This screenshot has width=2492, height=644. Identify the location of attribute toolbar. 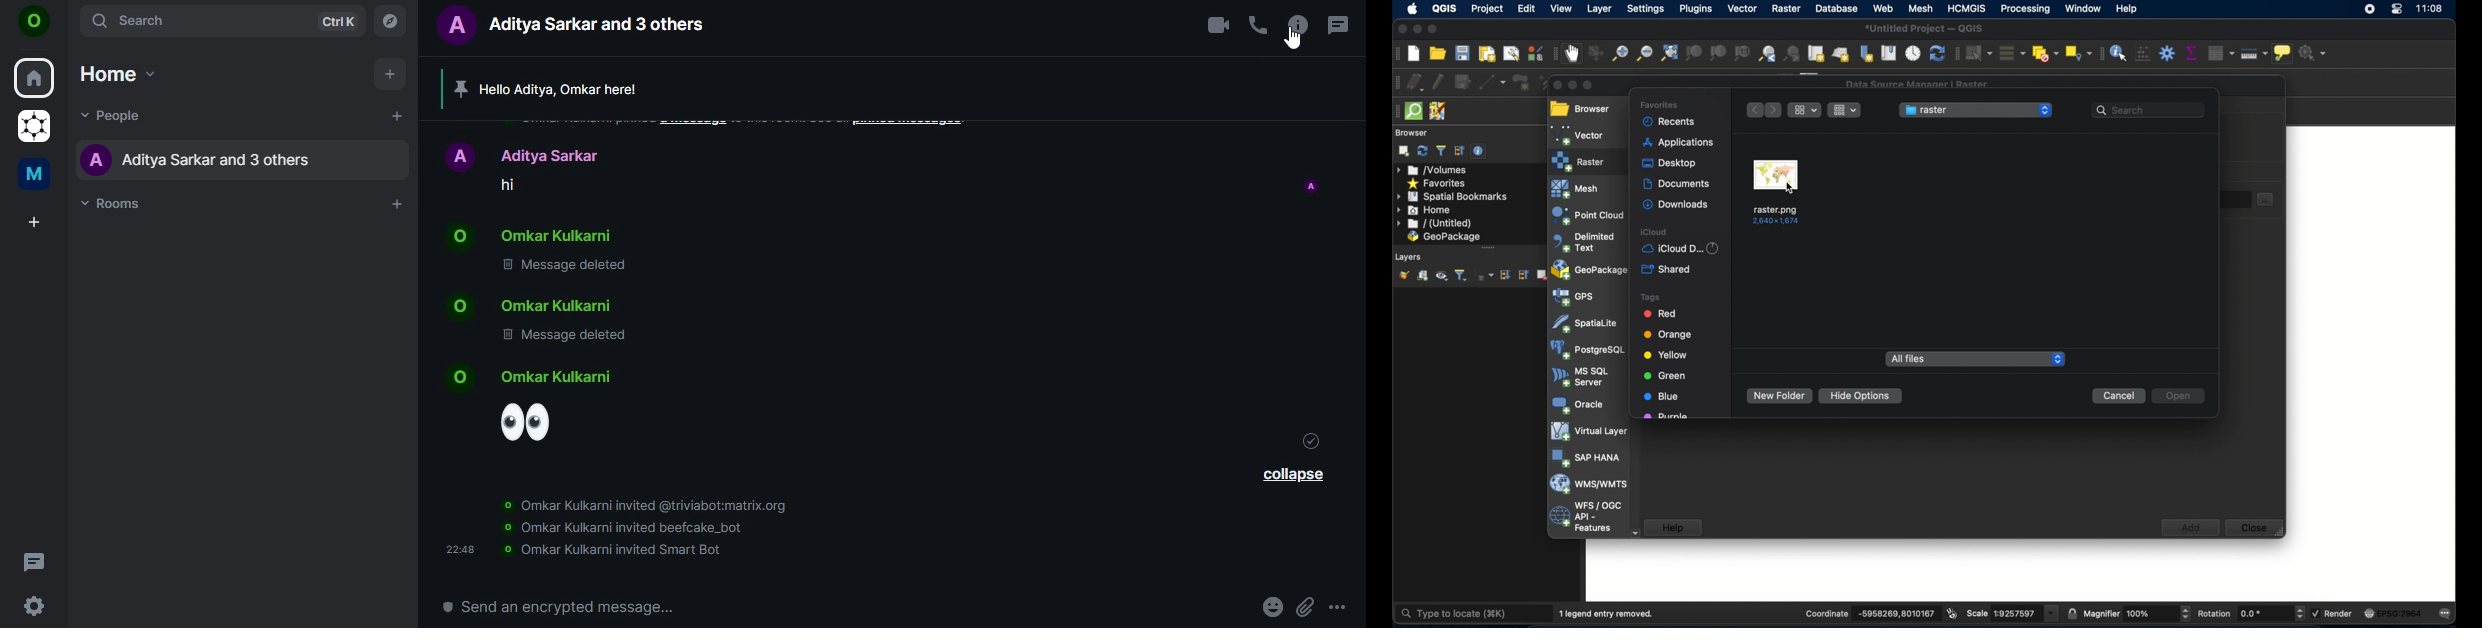
(2100, 53).